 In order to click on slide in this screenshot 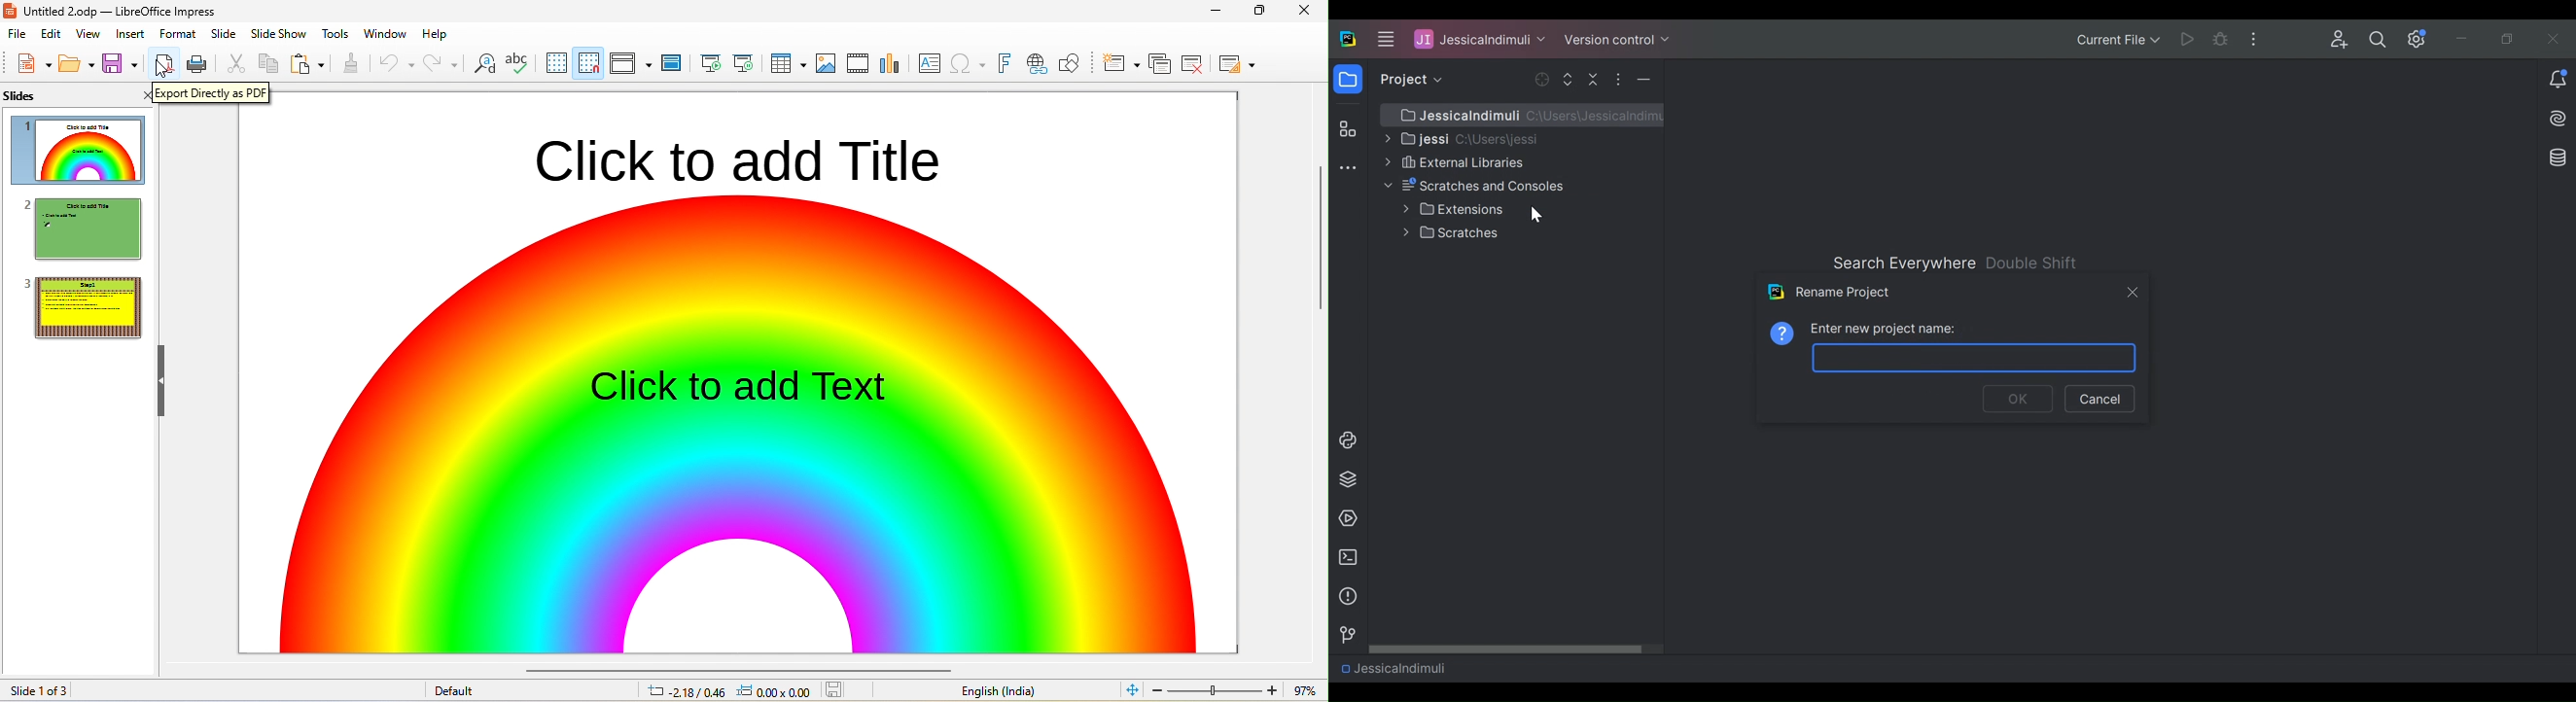, I will do `click(223, 34)`.